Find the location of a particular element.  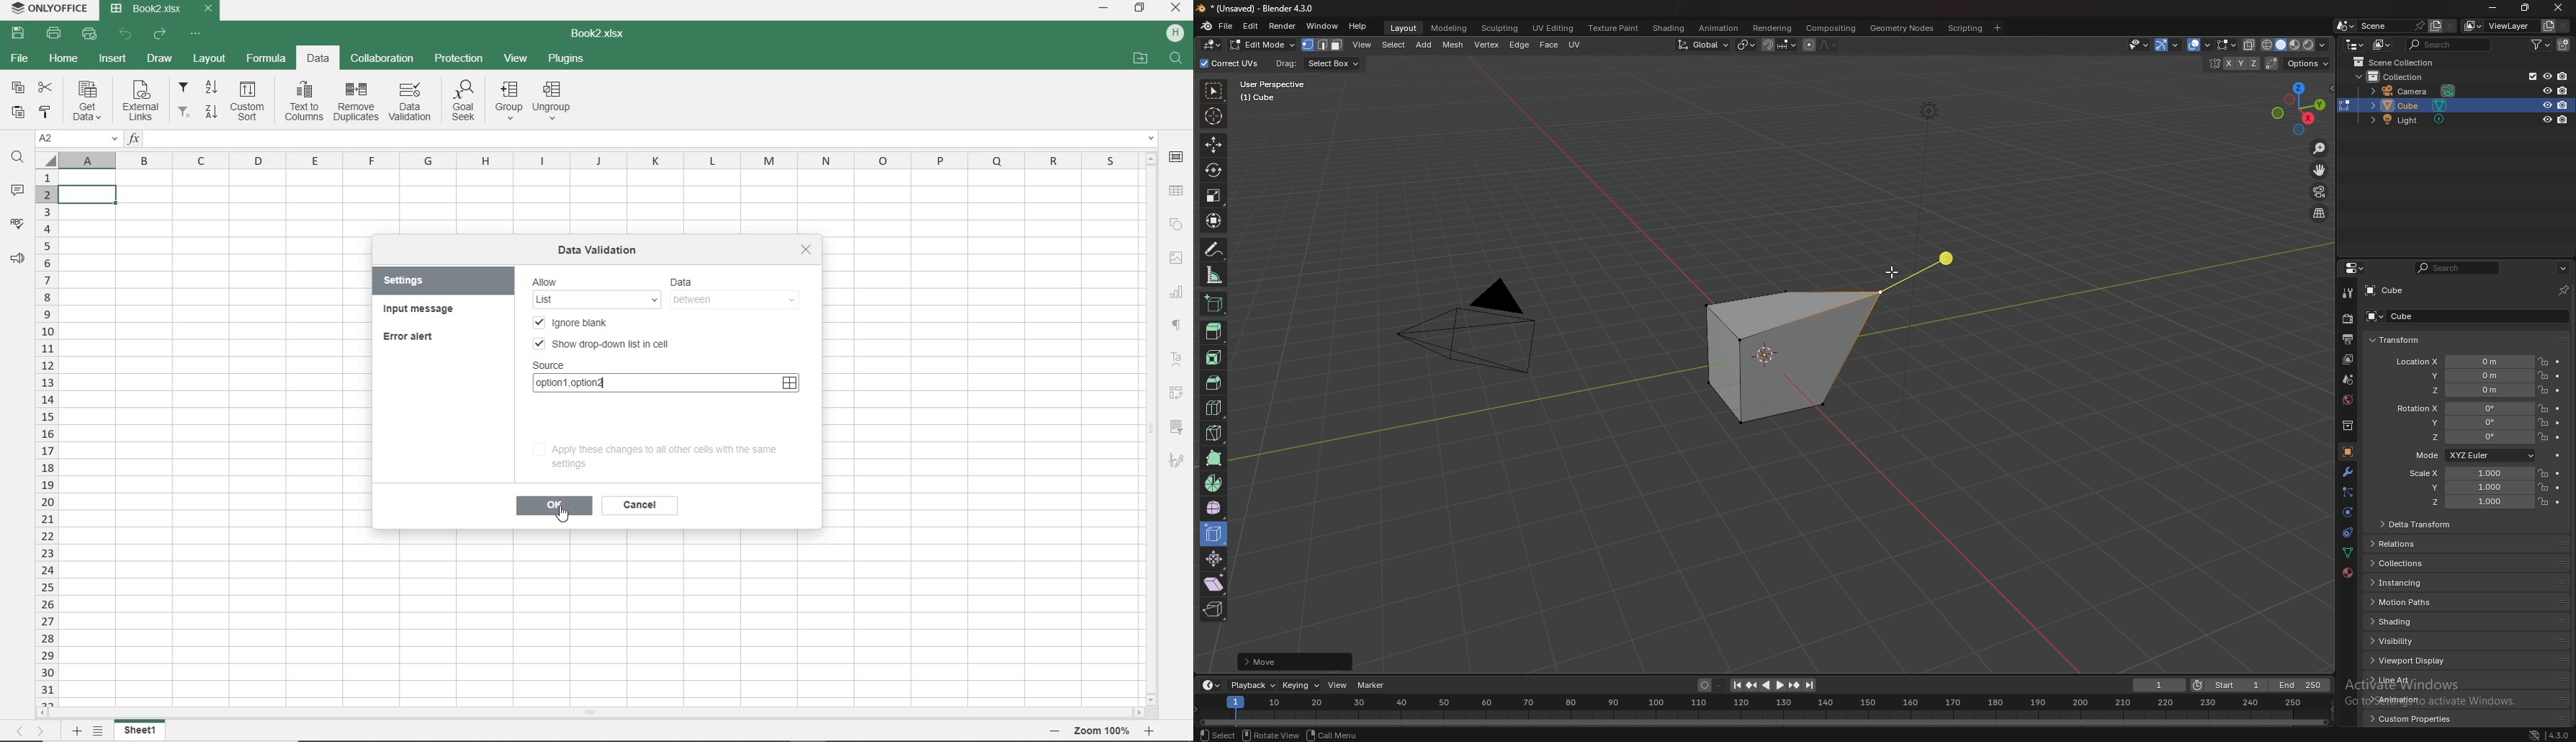

allow is located at coordinates (550, 281).